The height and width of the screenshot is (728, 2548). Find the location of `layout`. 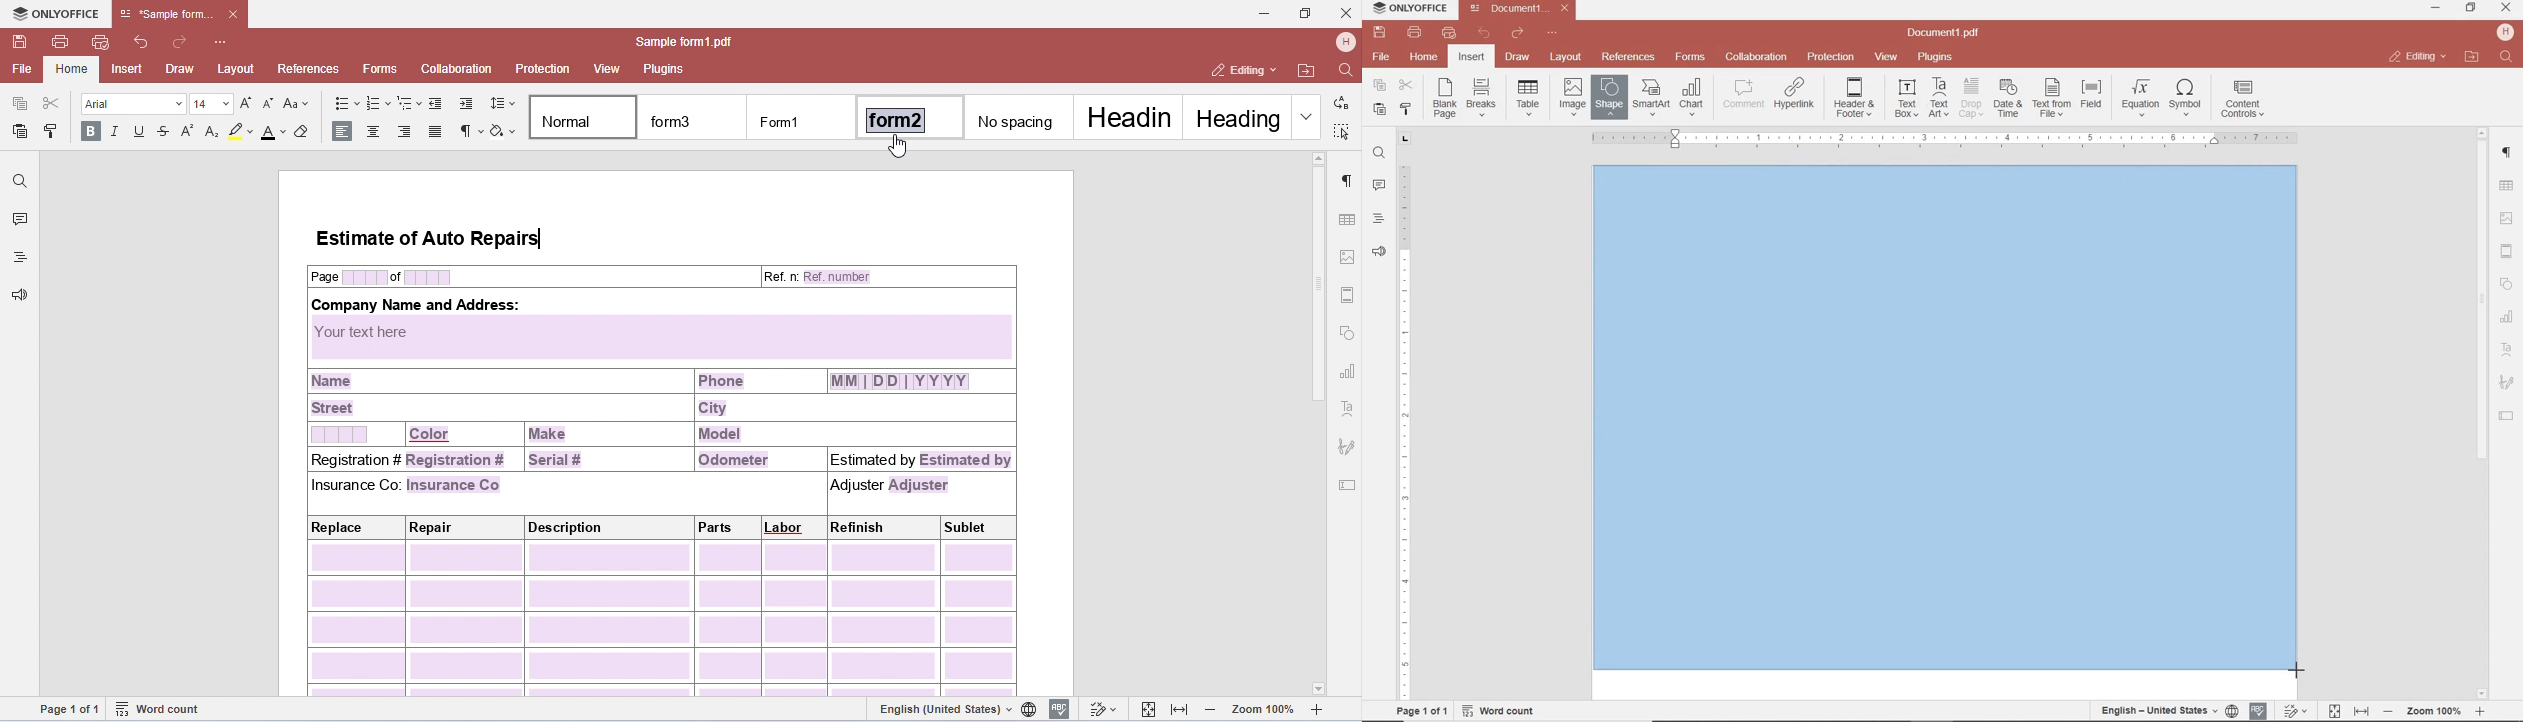

layout is located at coordinates (1568, 58).